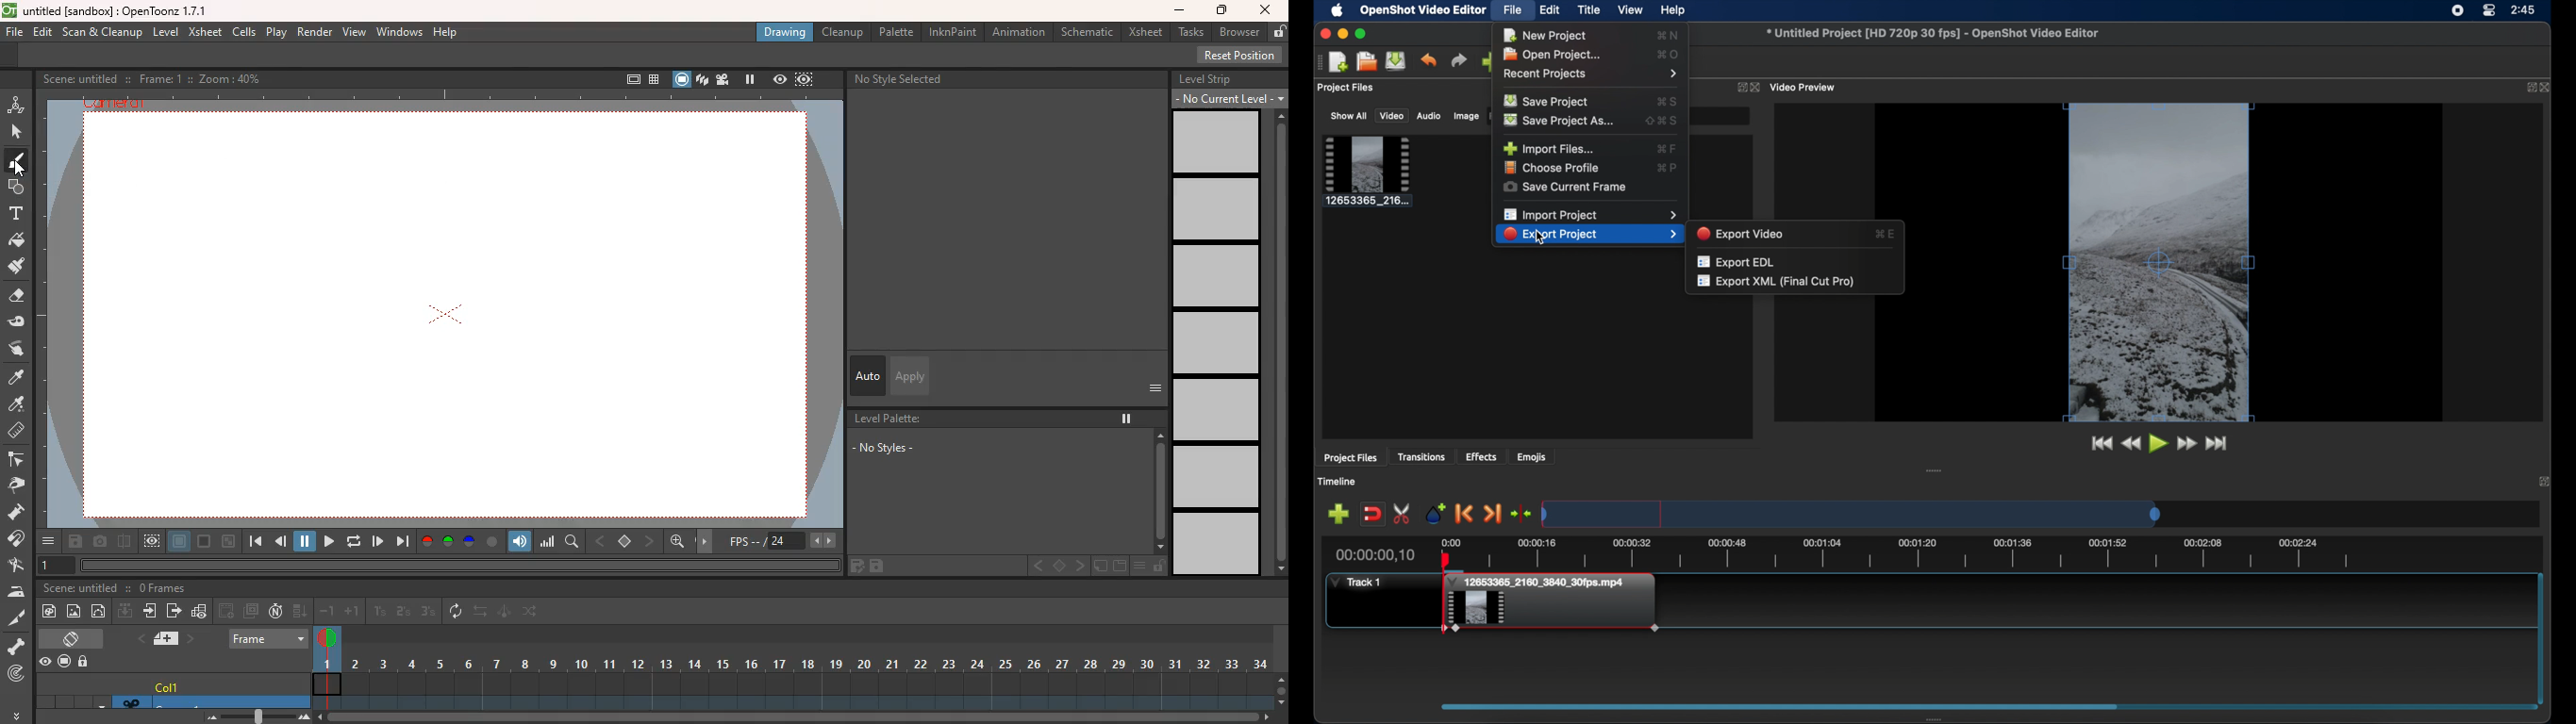 The height and width of the screenshot is (728, 2576). What do you see at coordinates (75, 543) in the screenshot?
I see `save` at bounding box center [75, 543].